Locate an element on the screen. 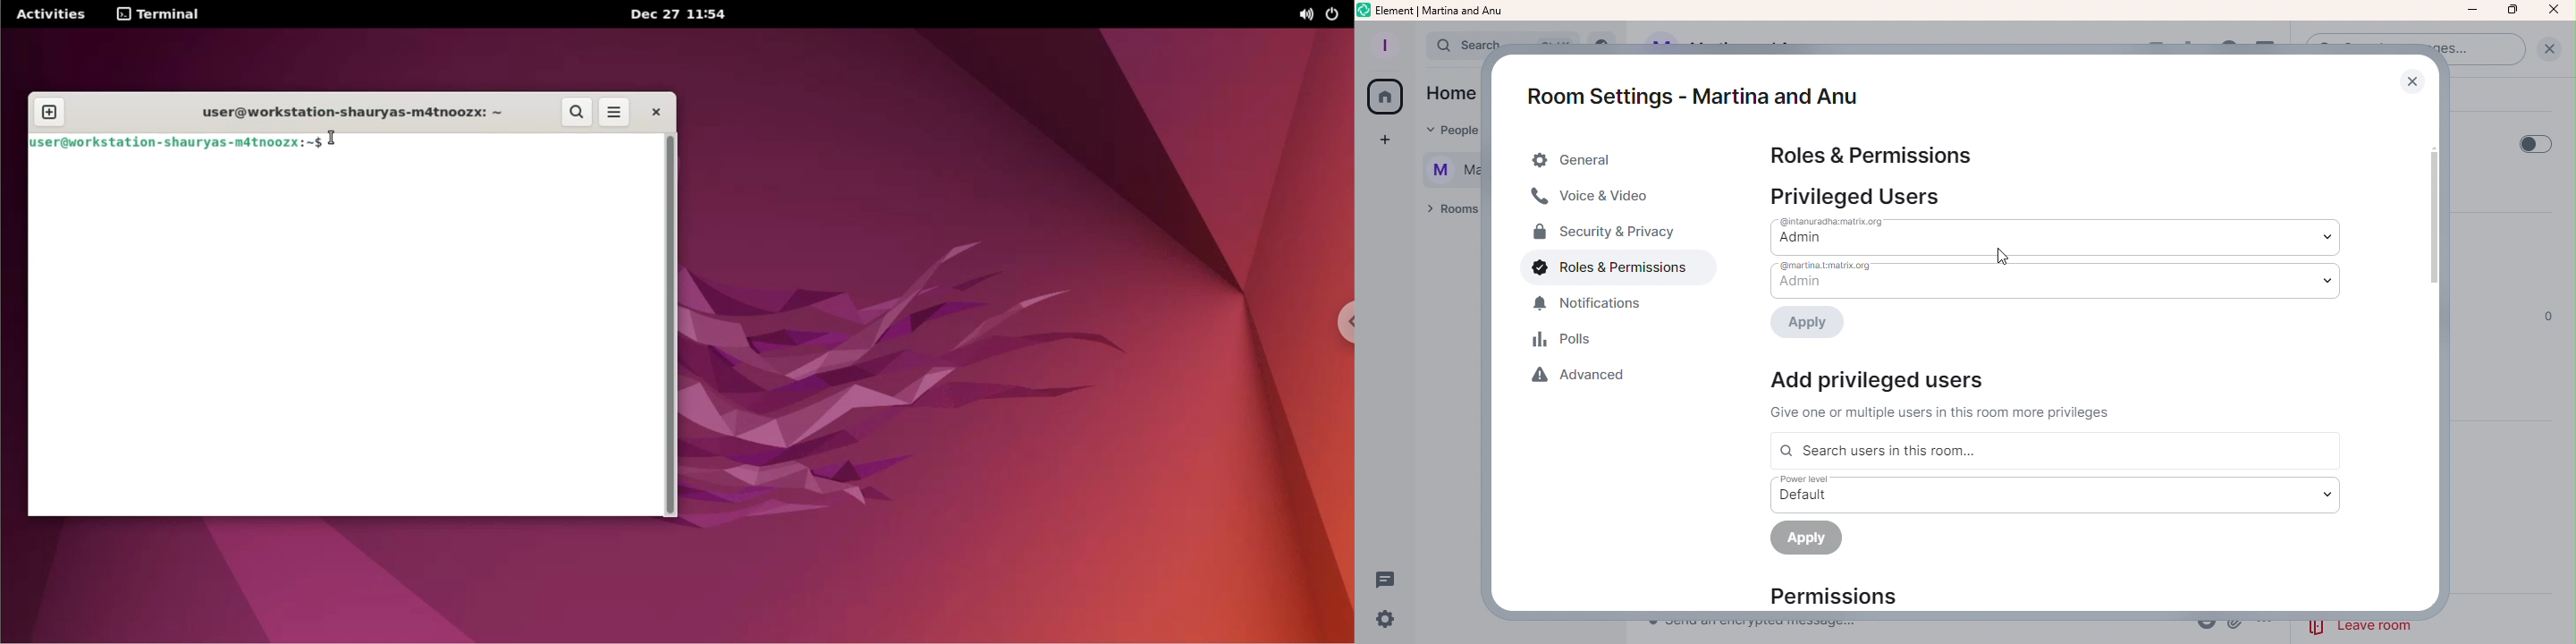 This screenshot has height=644, width=2576. Drop down menu is located at coordinates (2054, 280).